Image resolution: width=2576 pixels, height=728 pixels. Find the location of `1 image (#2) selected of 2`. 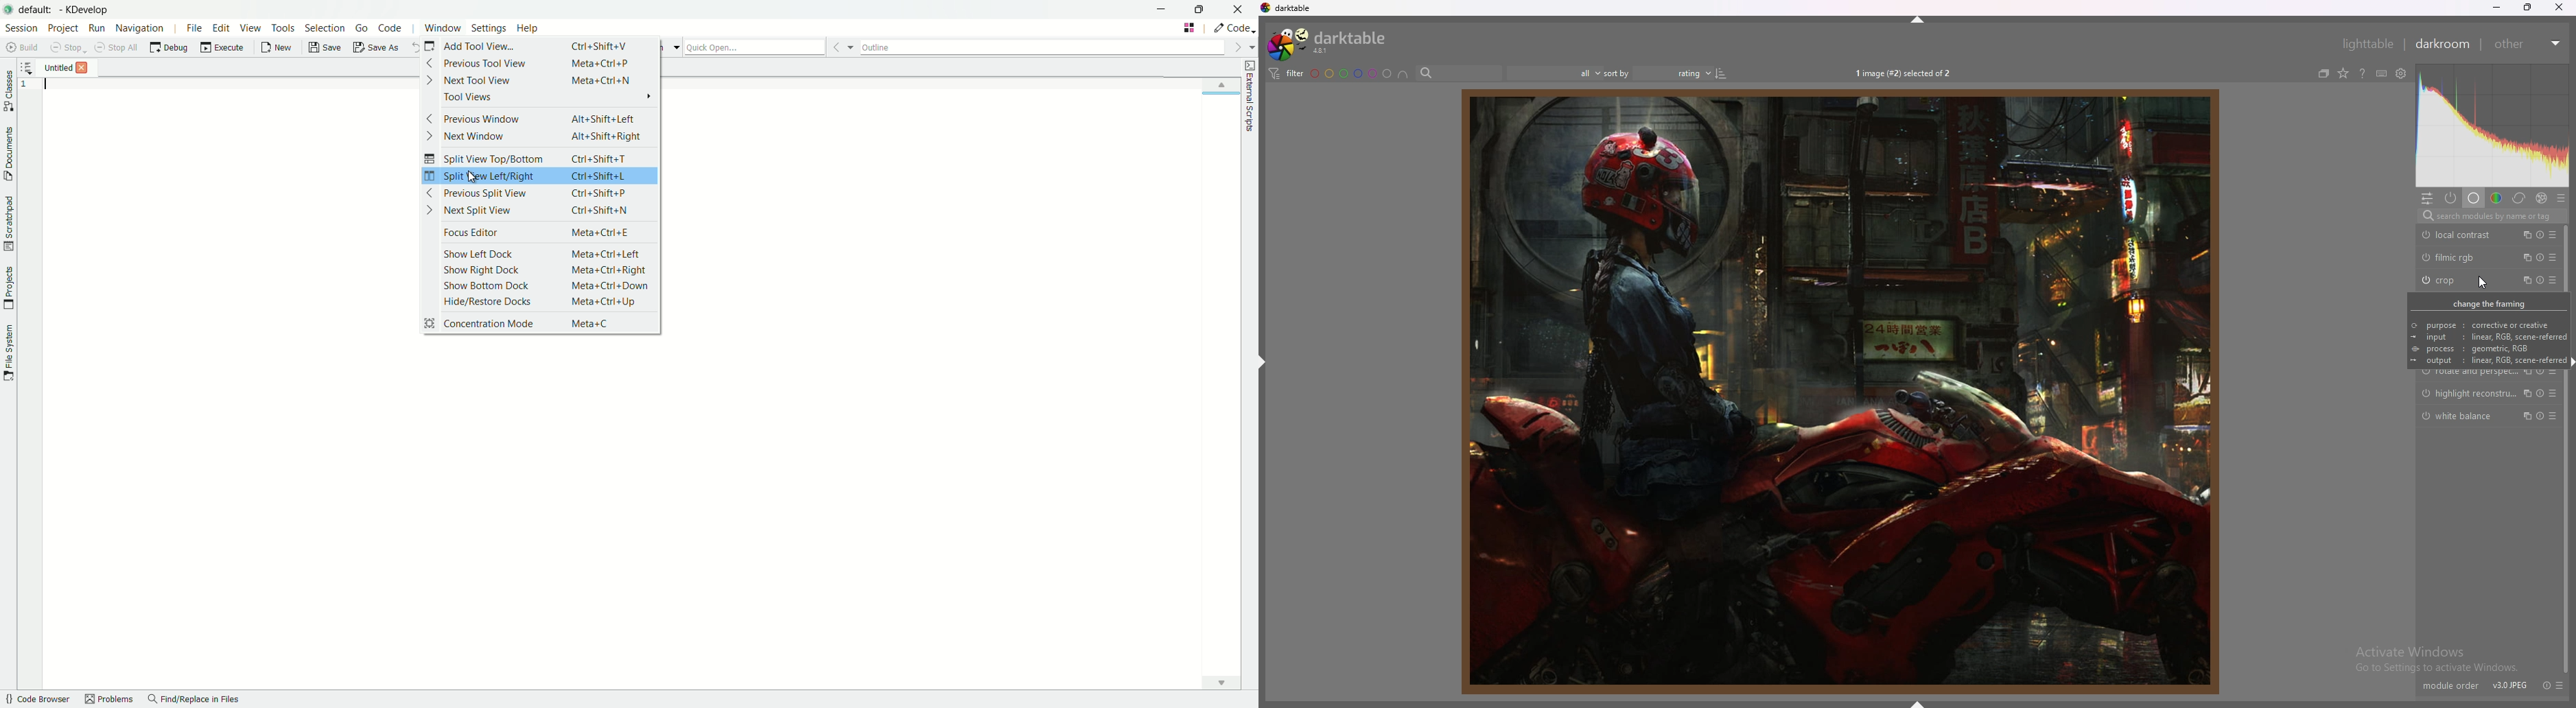

1 image (#2) selected of 2 is located at coordinates (1905, 72).